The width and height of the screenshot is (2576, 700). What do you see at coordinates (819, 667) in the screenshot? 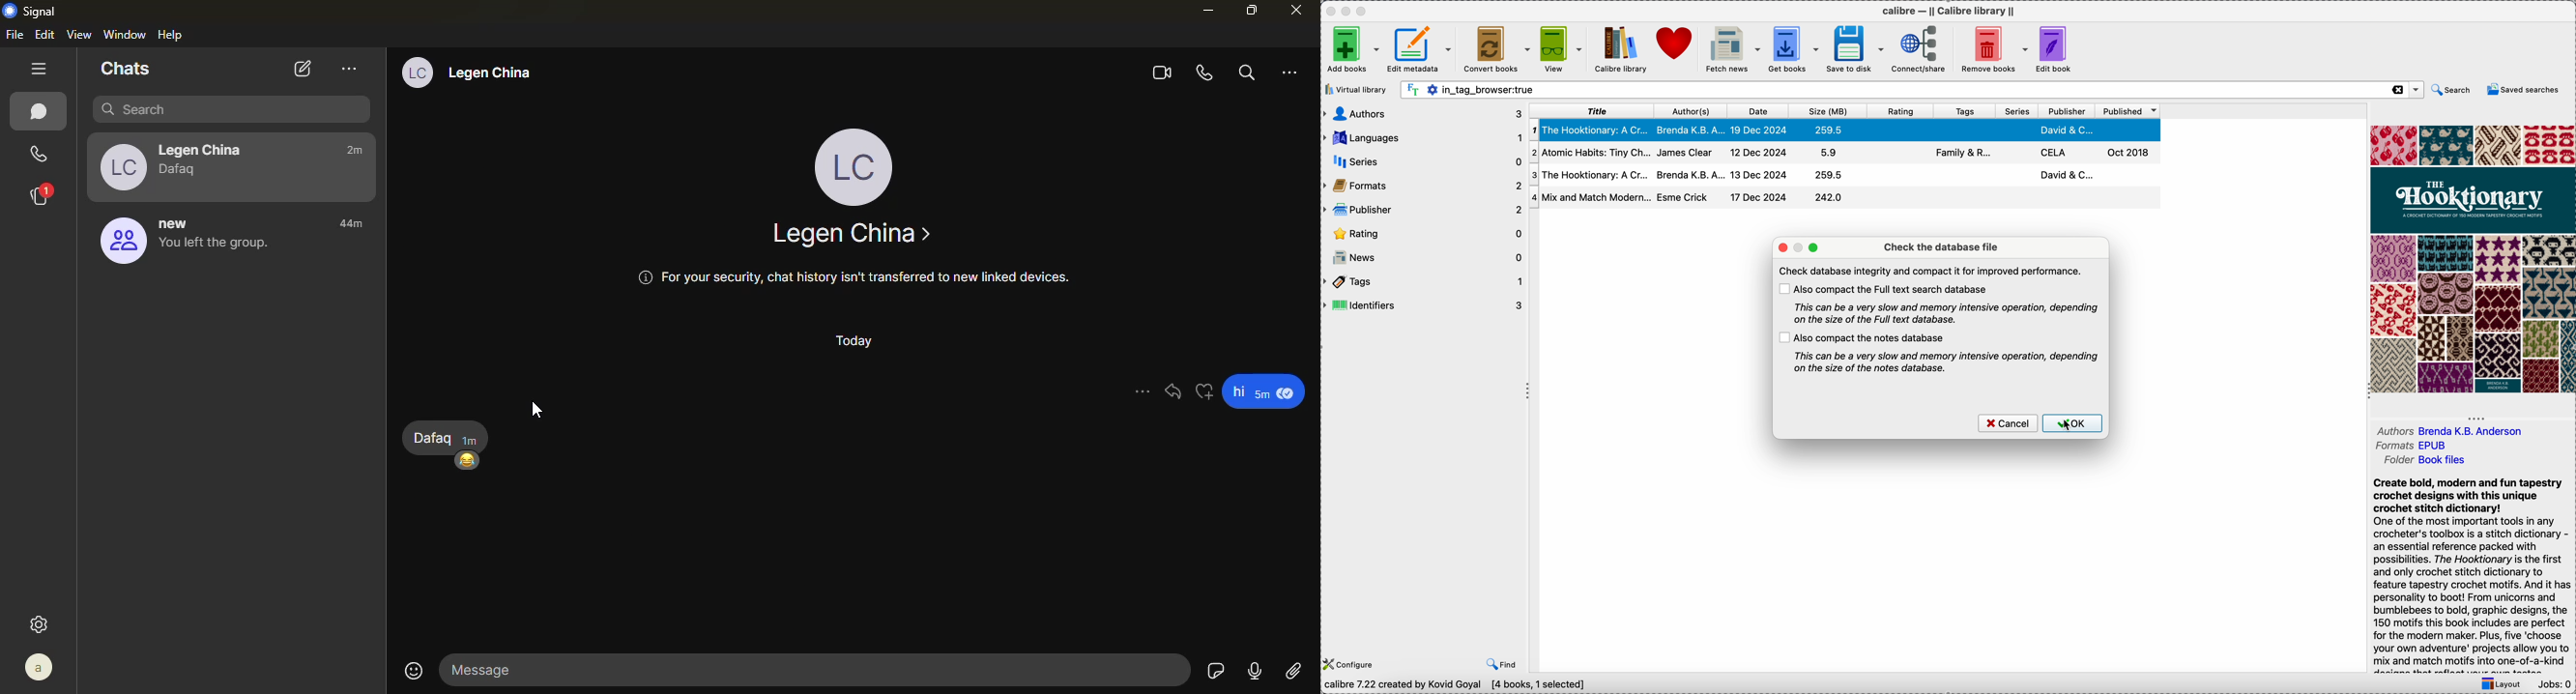
I see `message` at bounding box center [819, 667].